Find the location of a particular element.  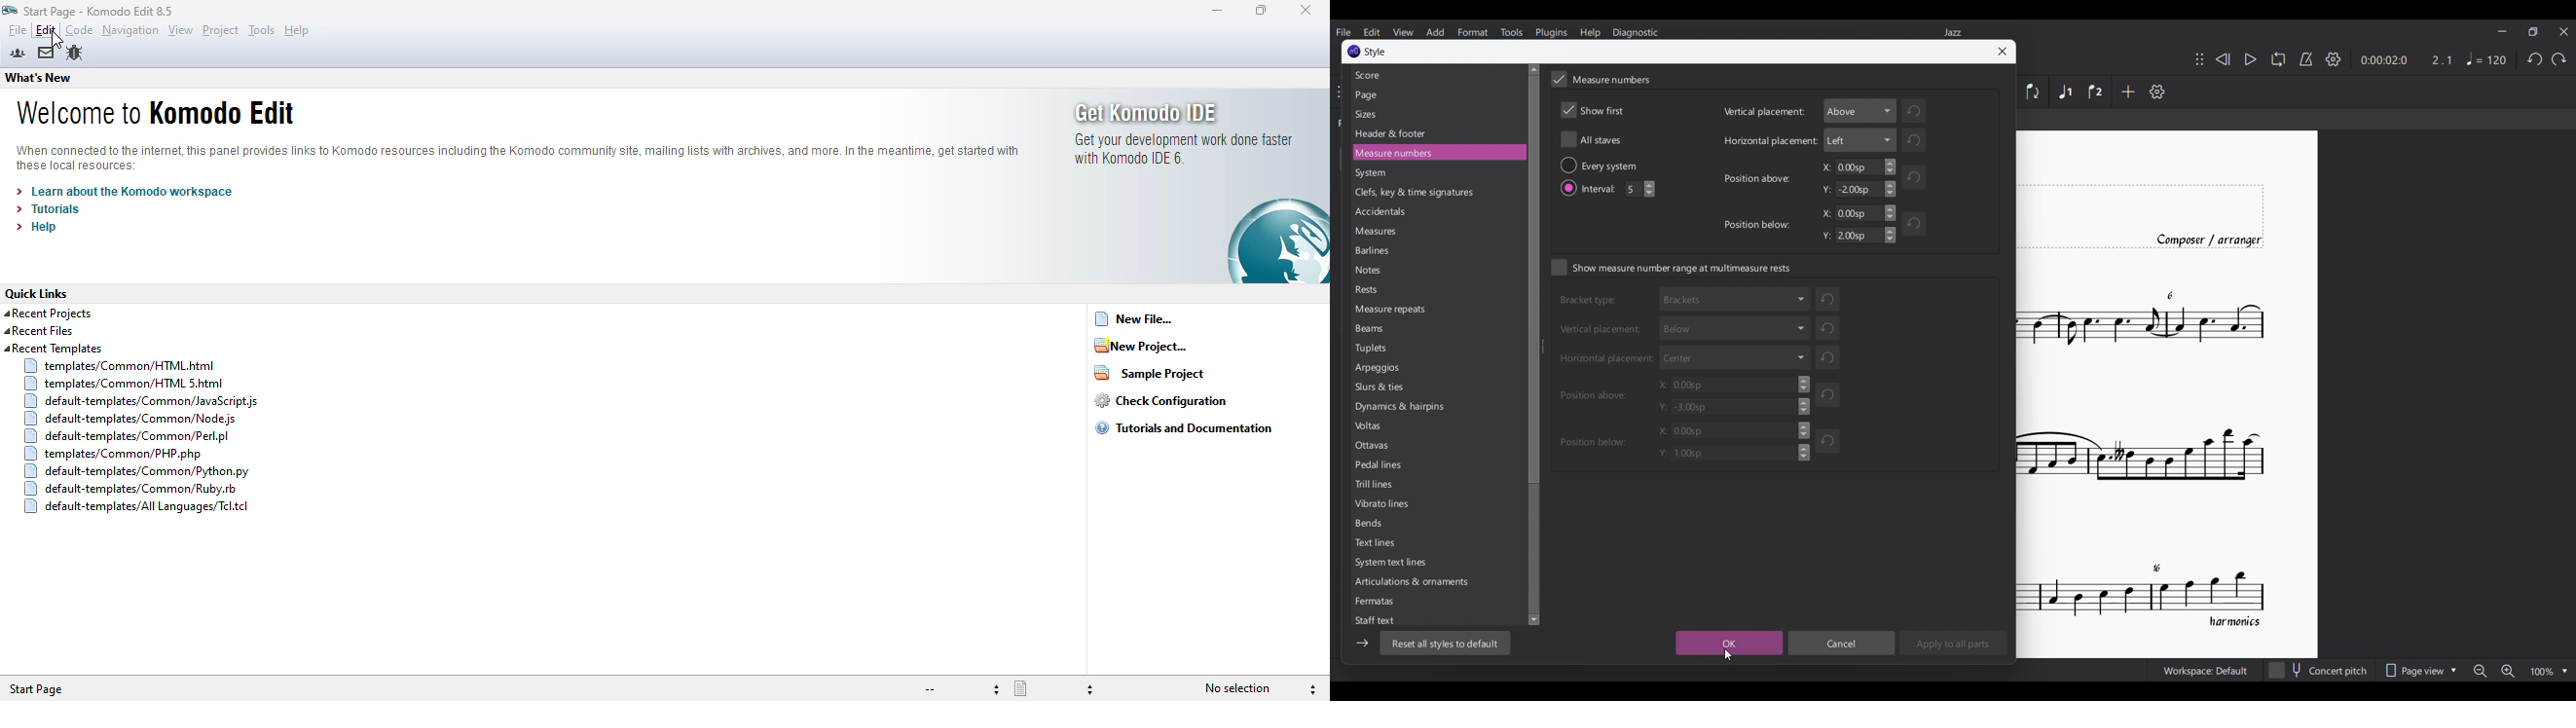

Play is located at coordinates (2251, 60).